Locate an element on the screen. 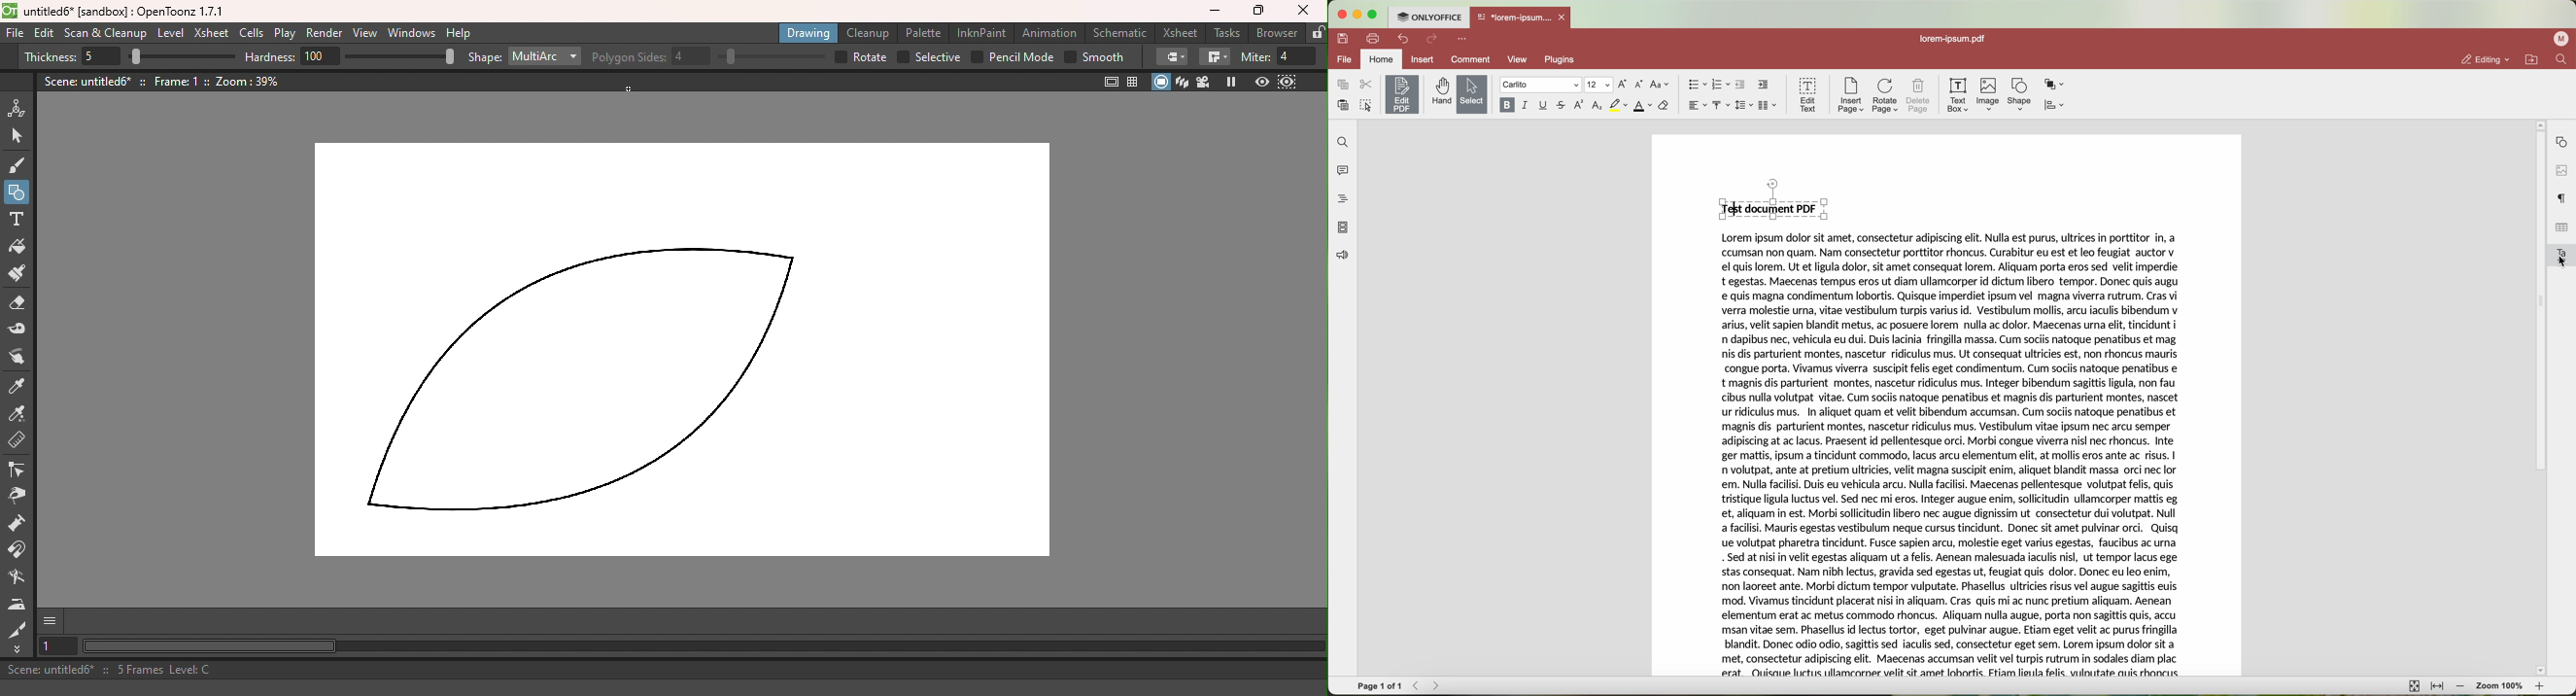  edit text is located at coordinates (1806, 96).